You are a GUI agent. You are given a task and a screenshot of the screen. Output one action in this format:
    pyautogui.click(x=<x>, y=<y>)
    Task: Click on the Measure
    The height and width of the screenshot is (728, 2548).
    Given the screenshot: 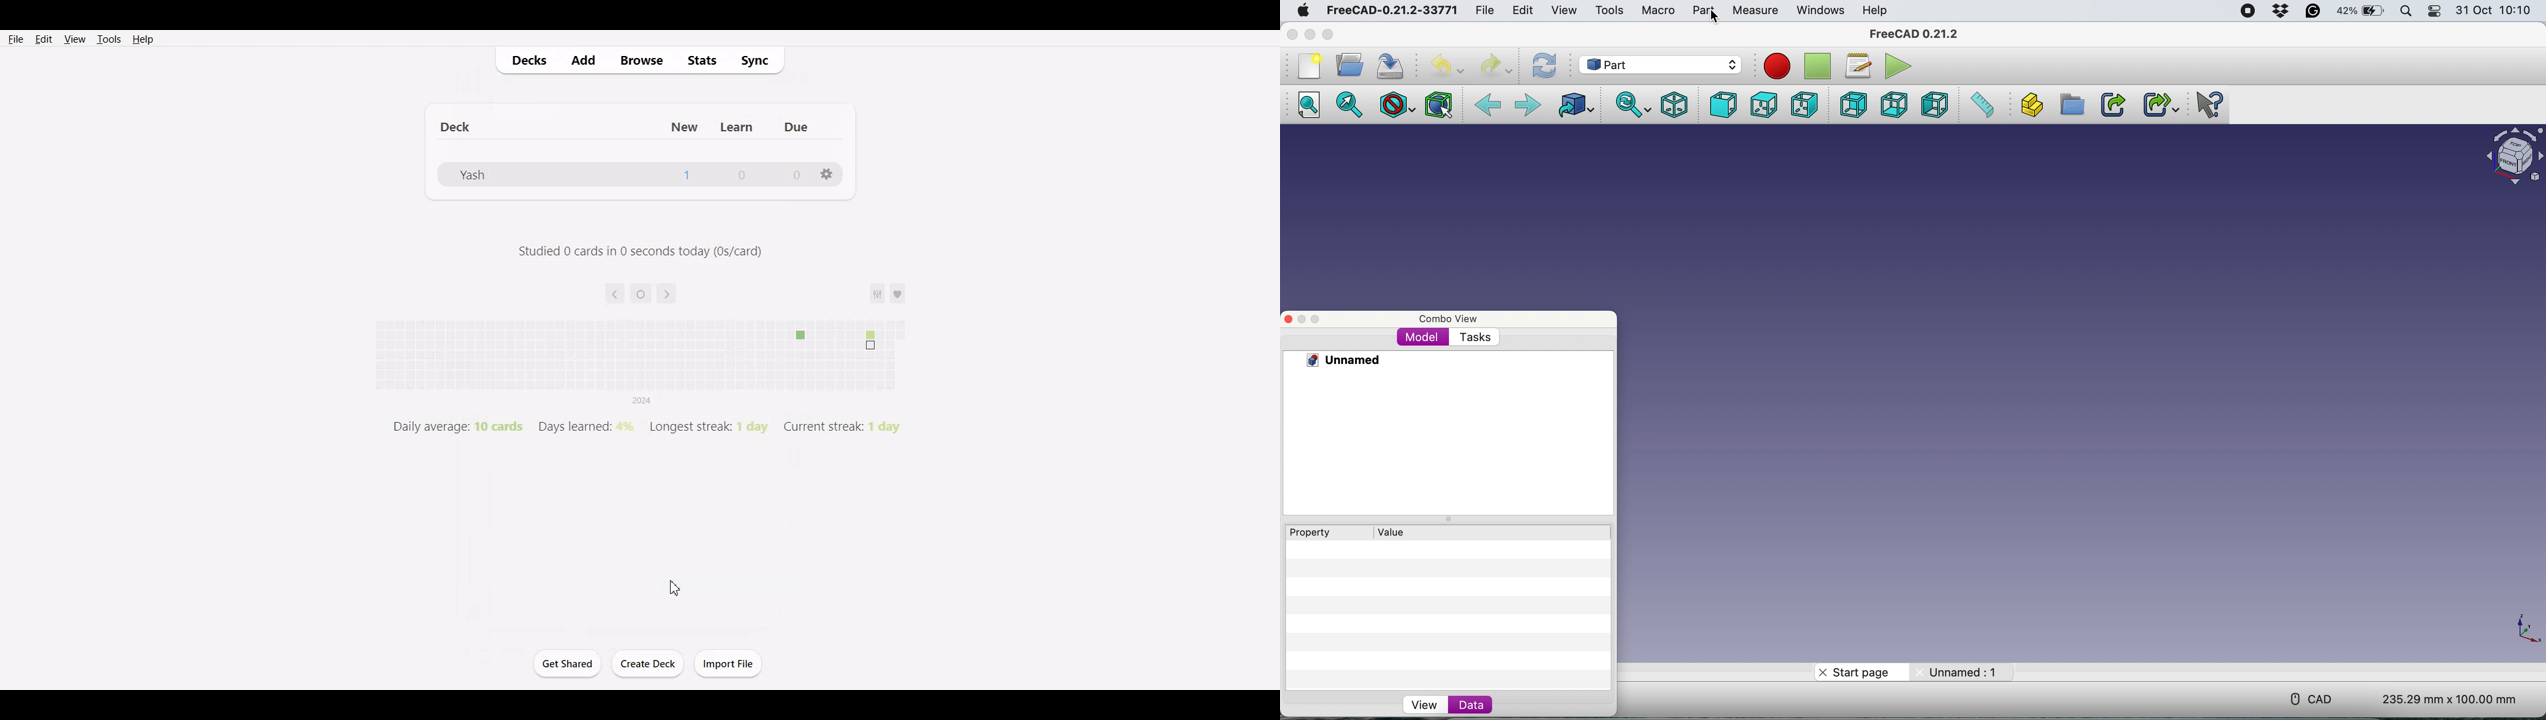 What is the action you would take?
    pyautogui.click(x=1755, y=11)
    